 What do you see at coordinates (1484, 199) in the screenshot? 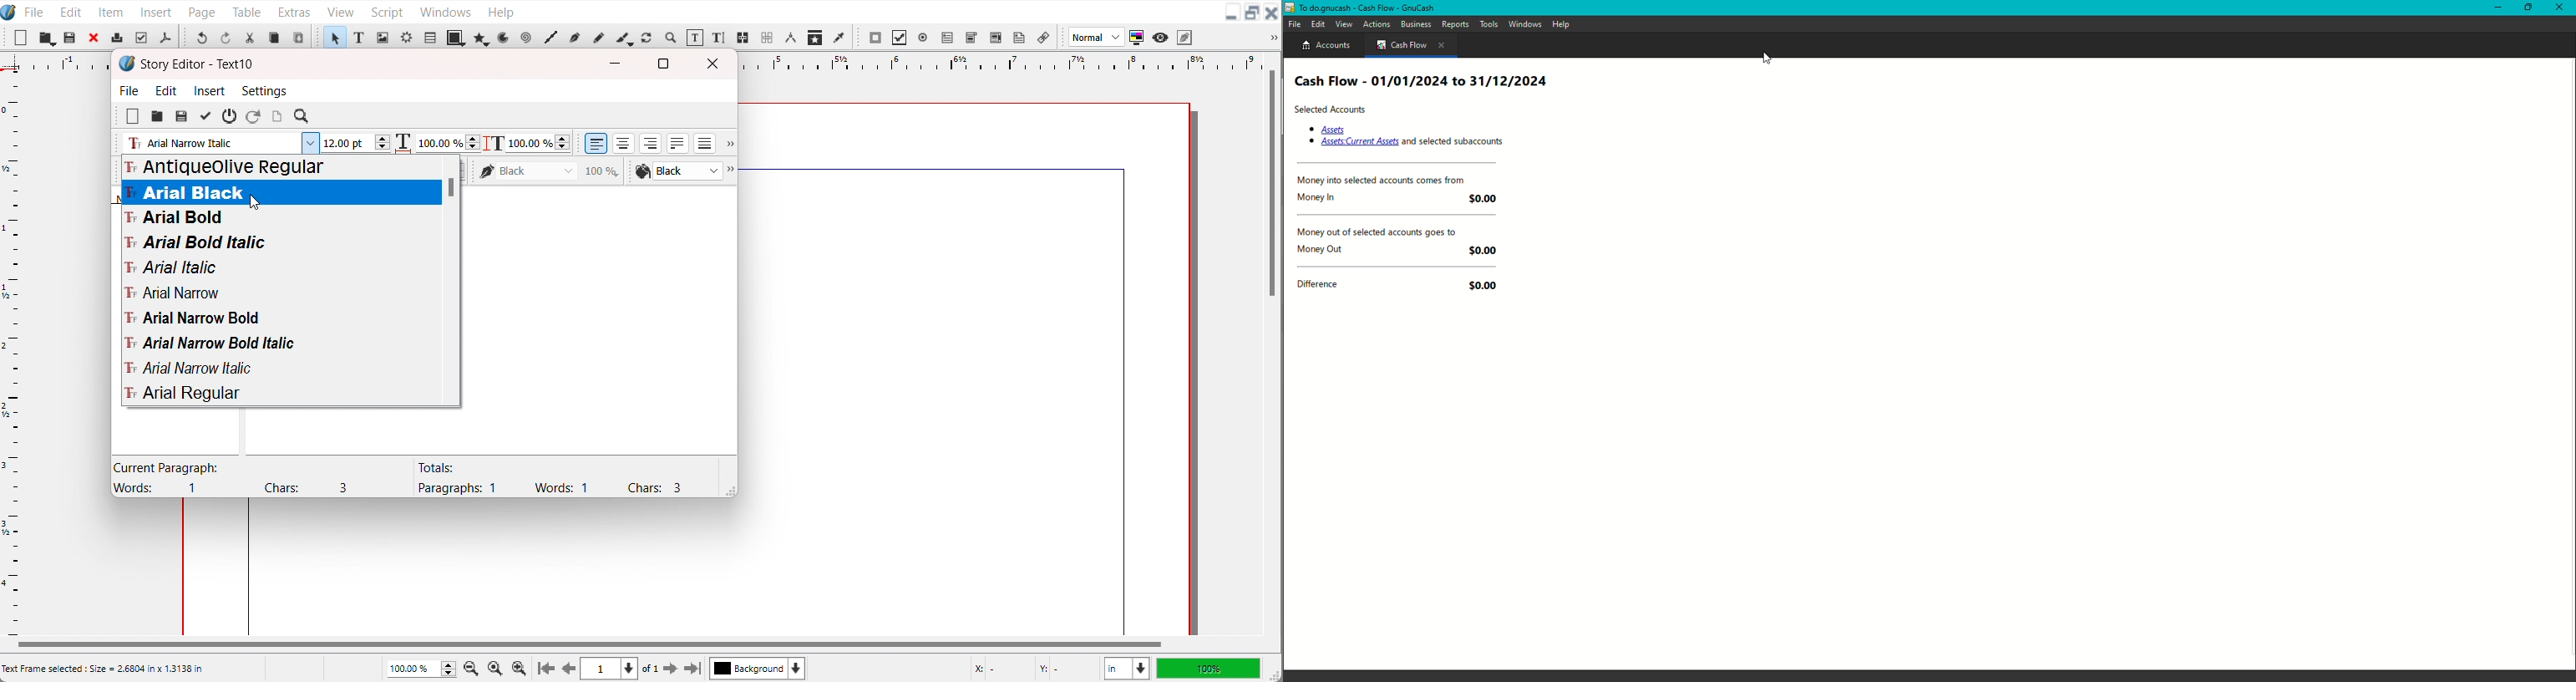
I see `$0` at bounding box center [1484, 199].